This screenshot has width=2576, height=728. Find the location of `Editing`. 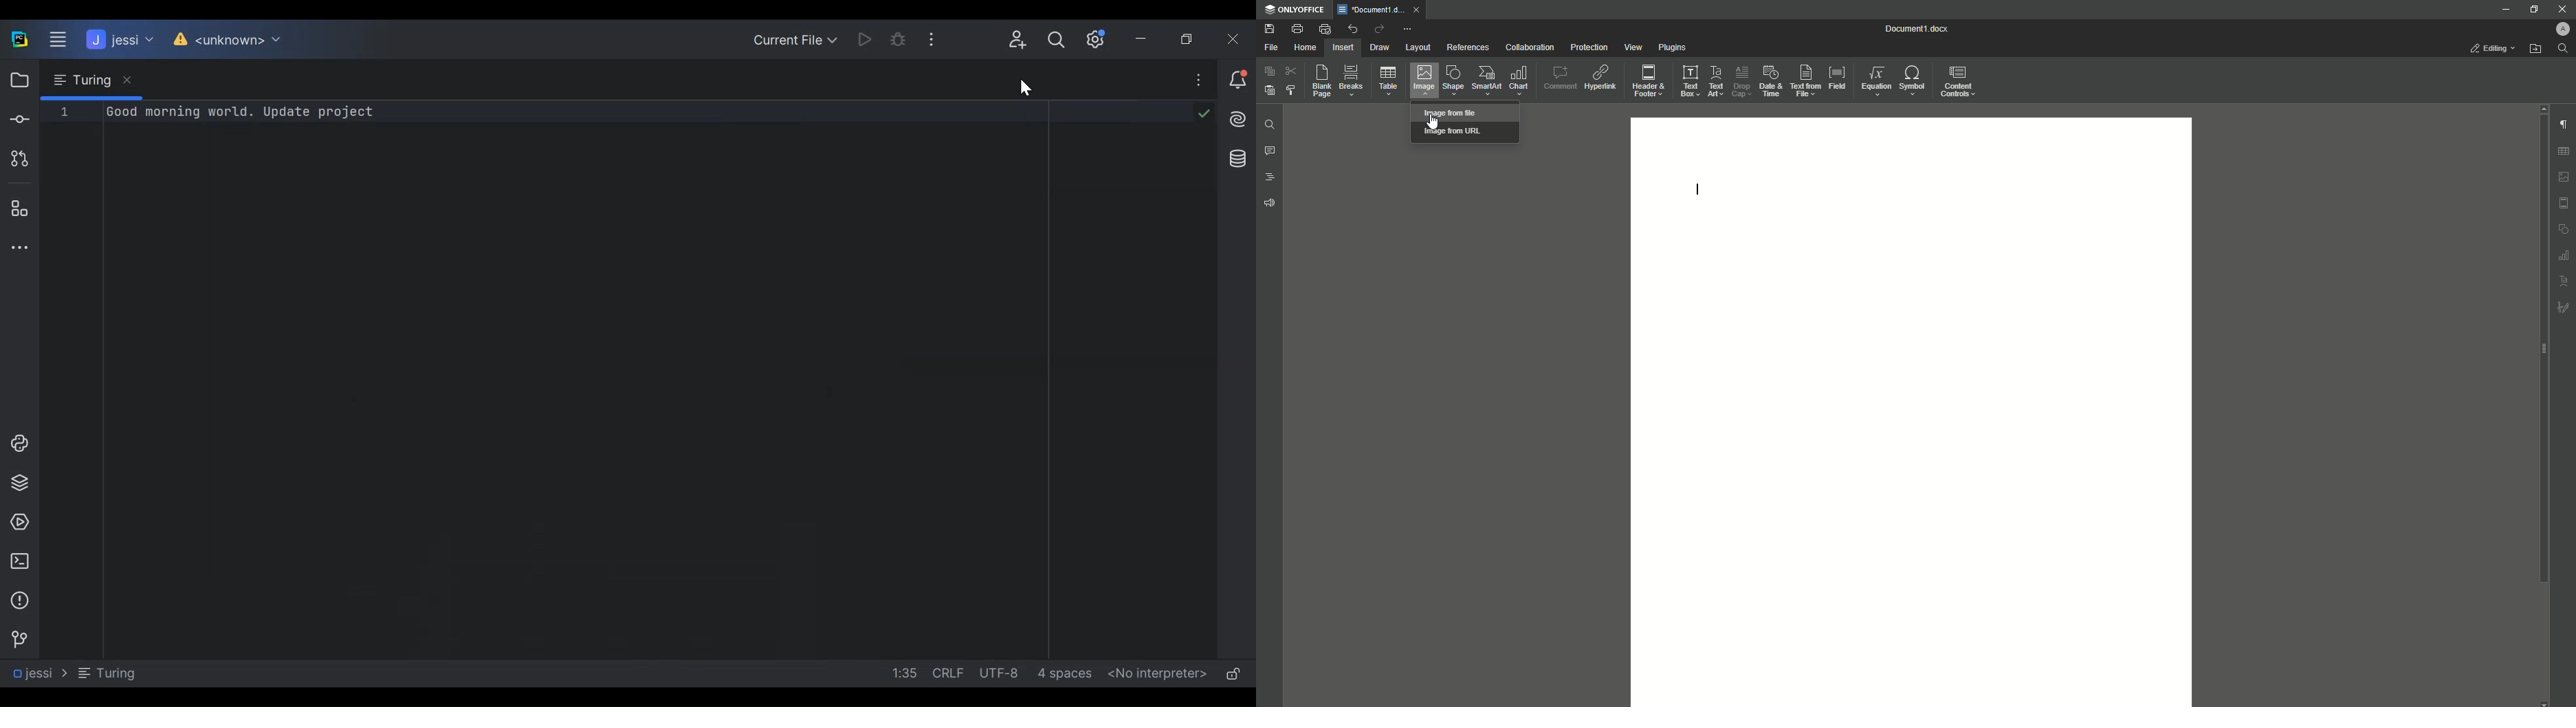

Editing is located at coordinates (2487, 48).